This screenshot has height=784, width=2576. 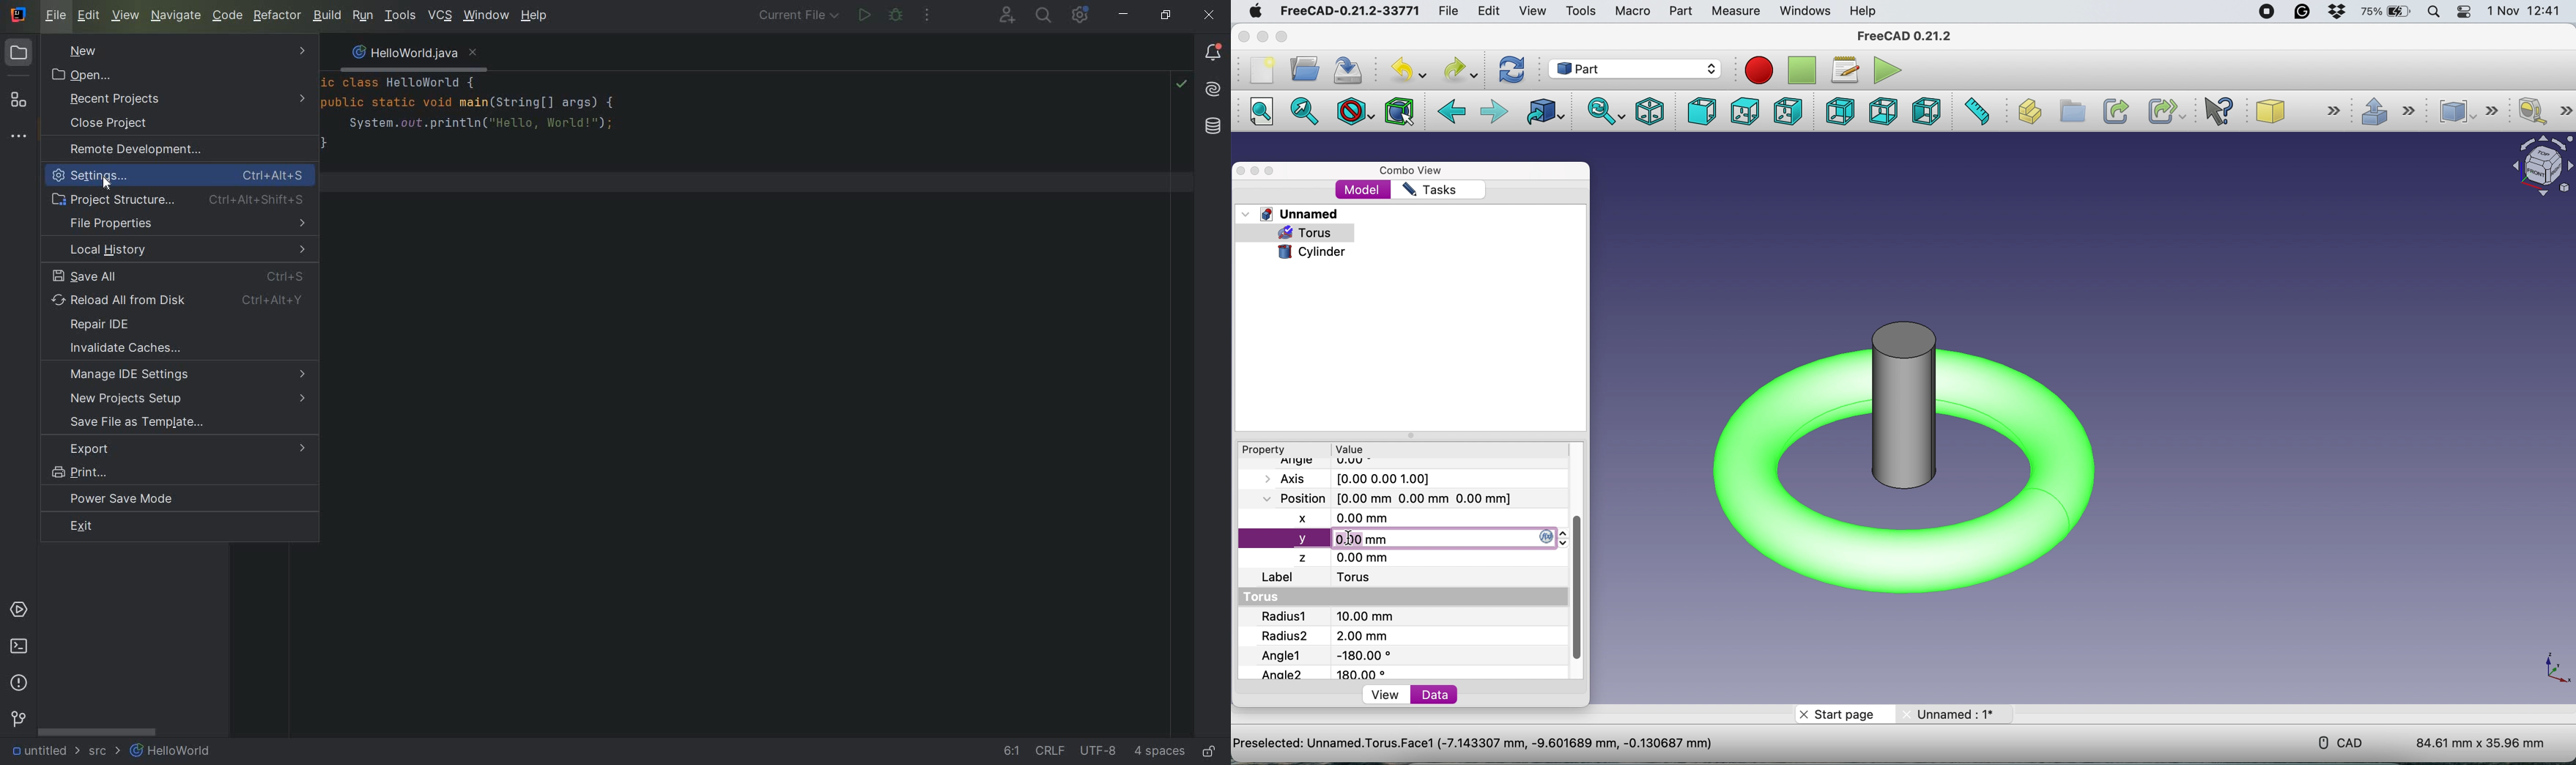 I want to click on top, so click(x=1745, y=113).